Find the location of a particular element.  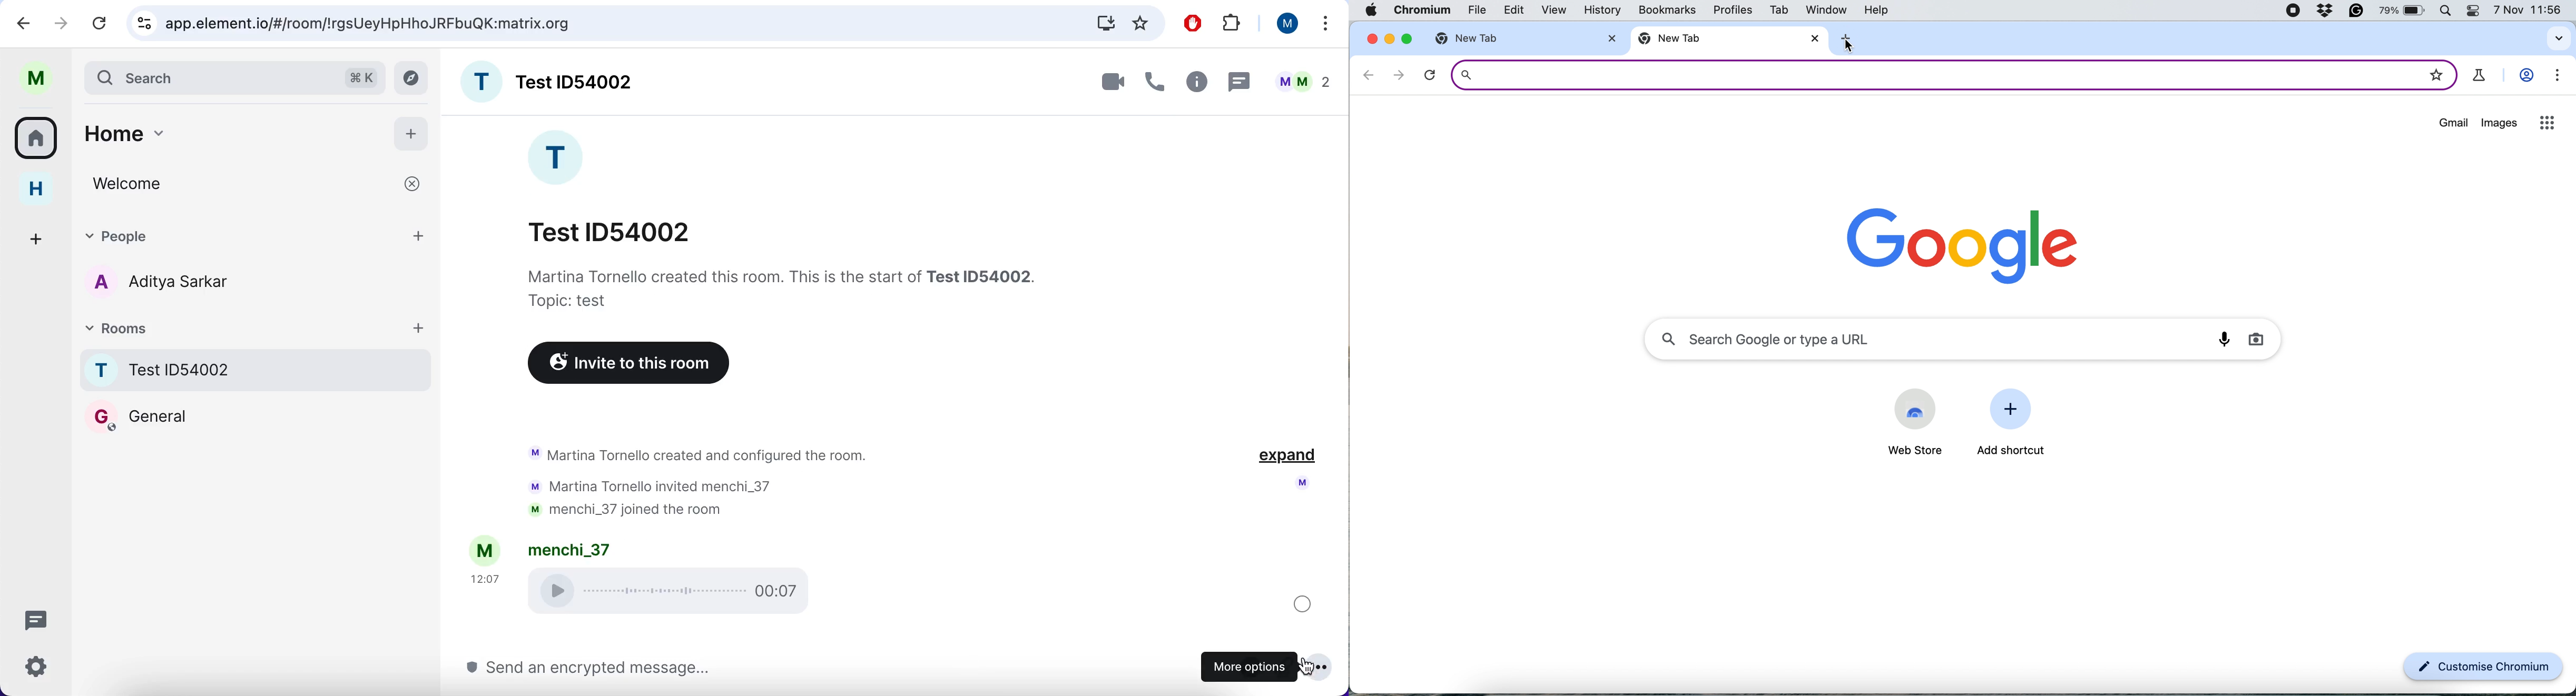

invite to this room is located at coordinates (630, 363).